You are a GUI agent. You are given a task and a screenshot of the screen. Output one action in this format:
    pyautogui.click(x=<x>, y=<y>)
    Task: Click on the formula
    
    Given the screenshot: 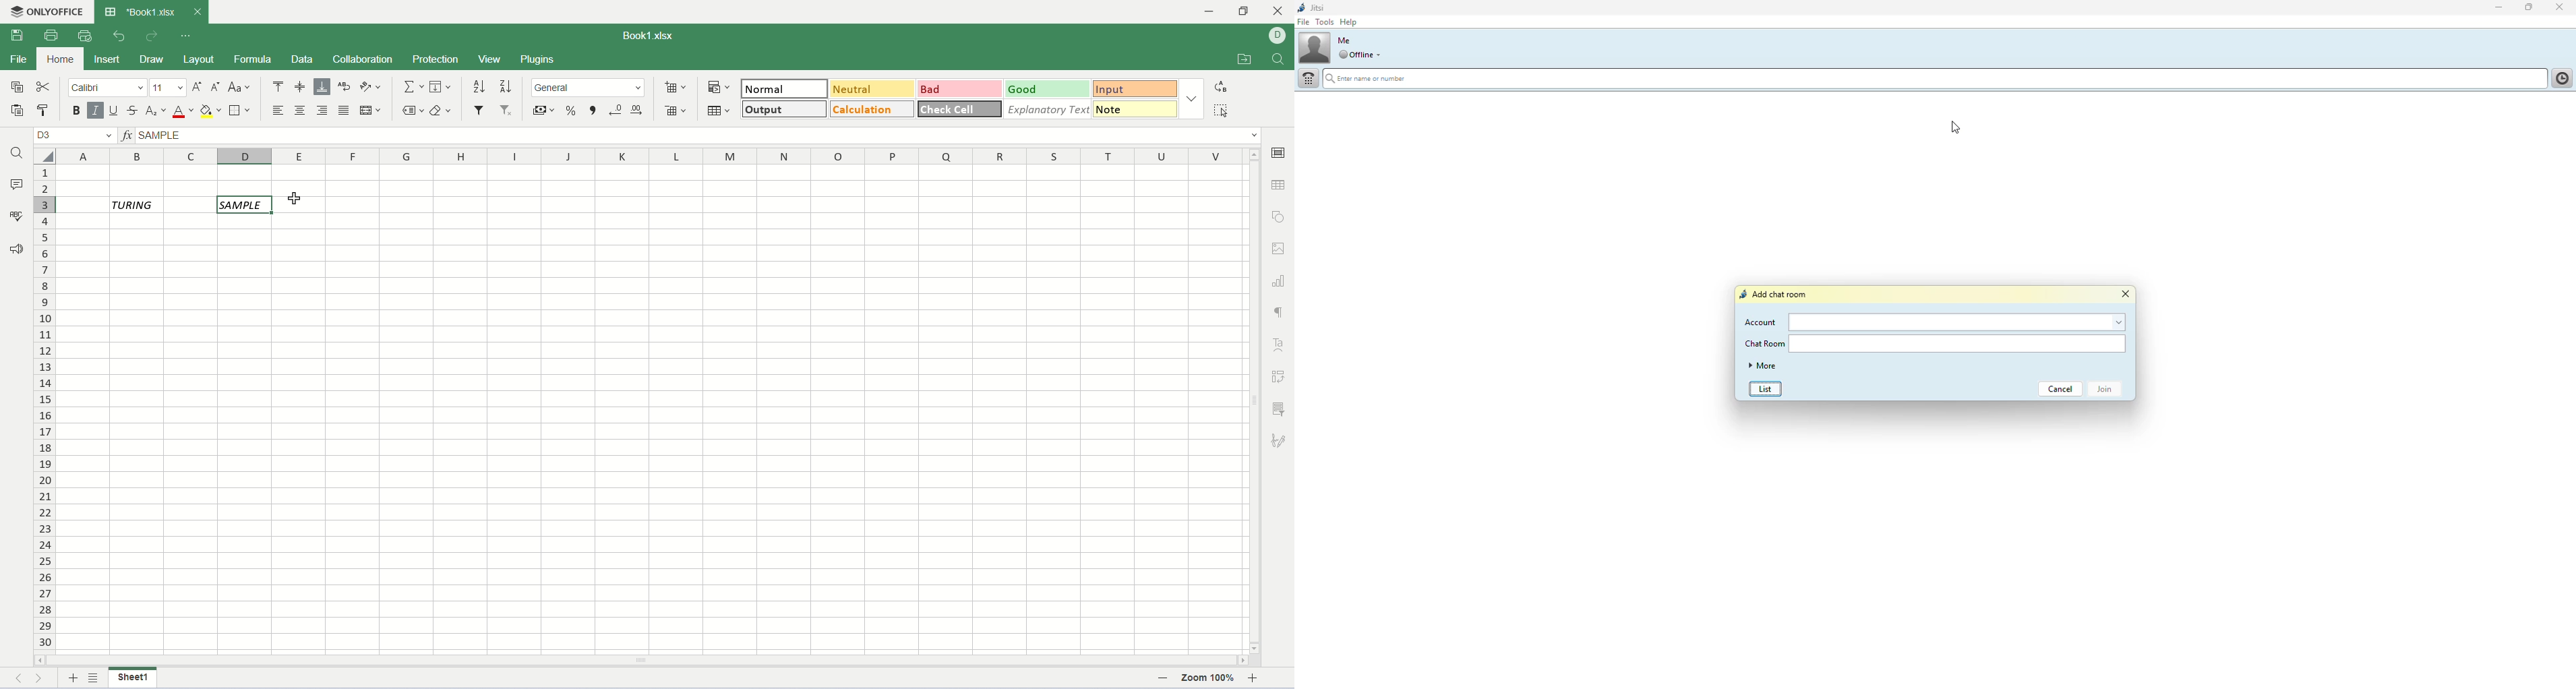 What is the action you would take?
    pyautogui.click(x=254, y=61)
    